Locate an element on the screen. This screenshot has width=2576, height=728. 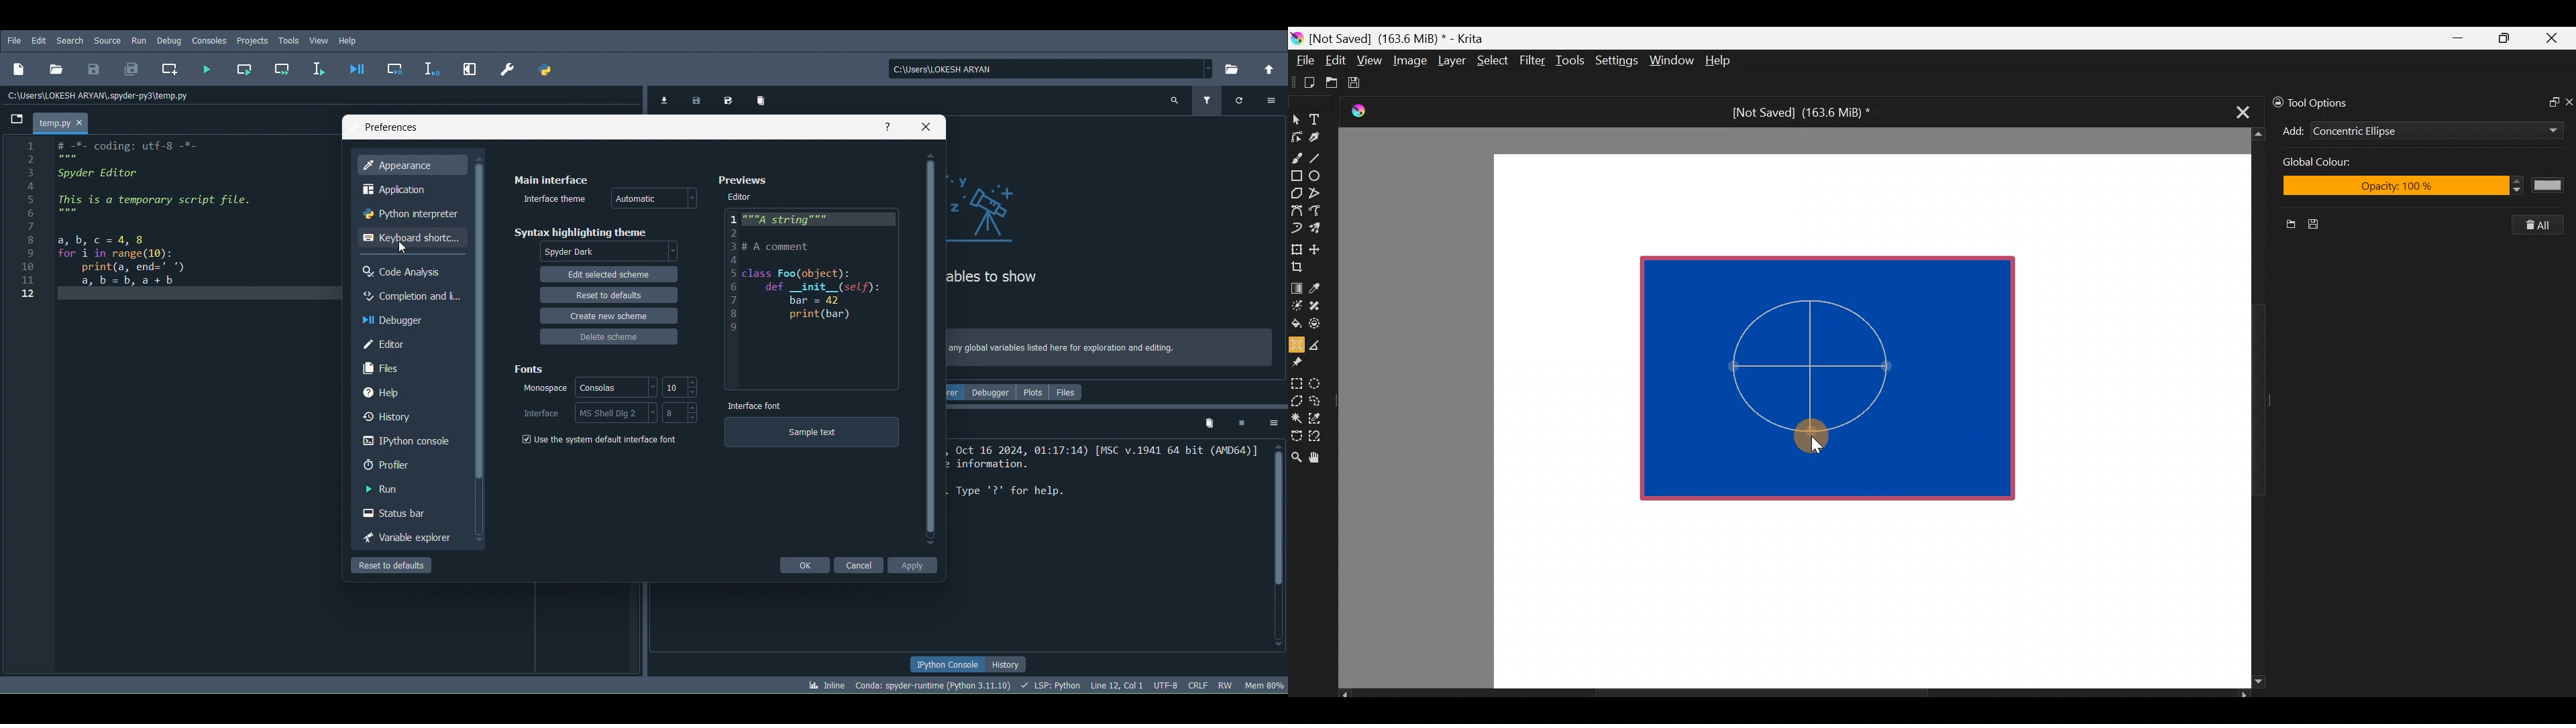
Debug is located at coordinates (170, 42).